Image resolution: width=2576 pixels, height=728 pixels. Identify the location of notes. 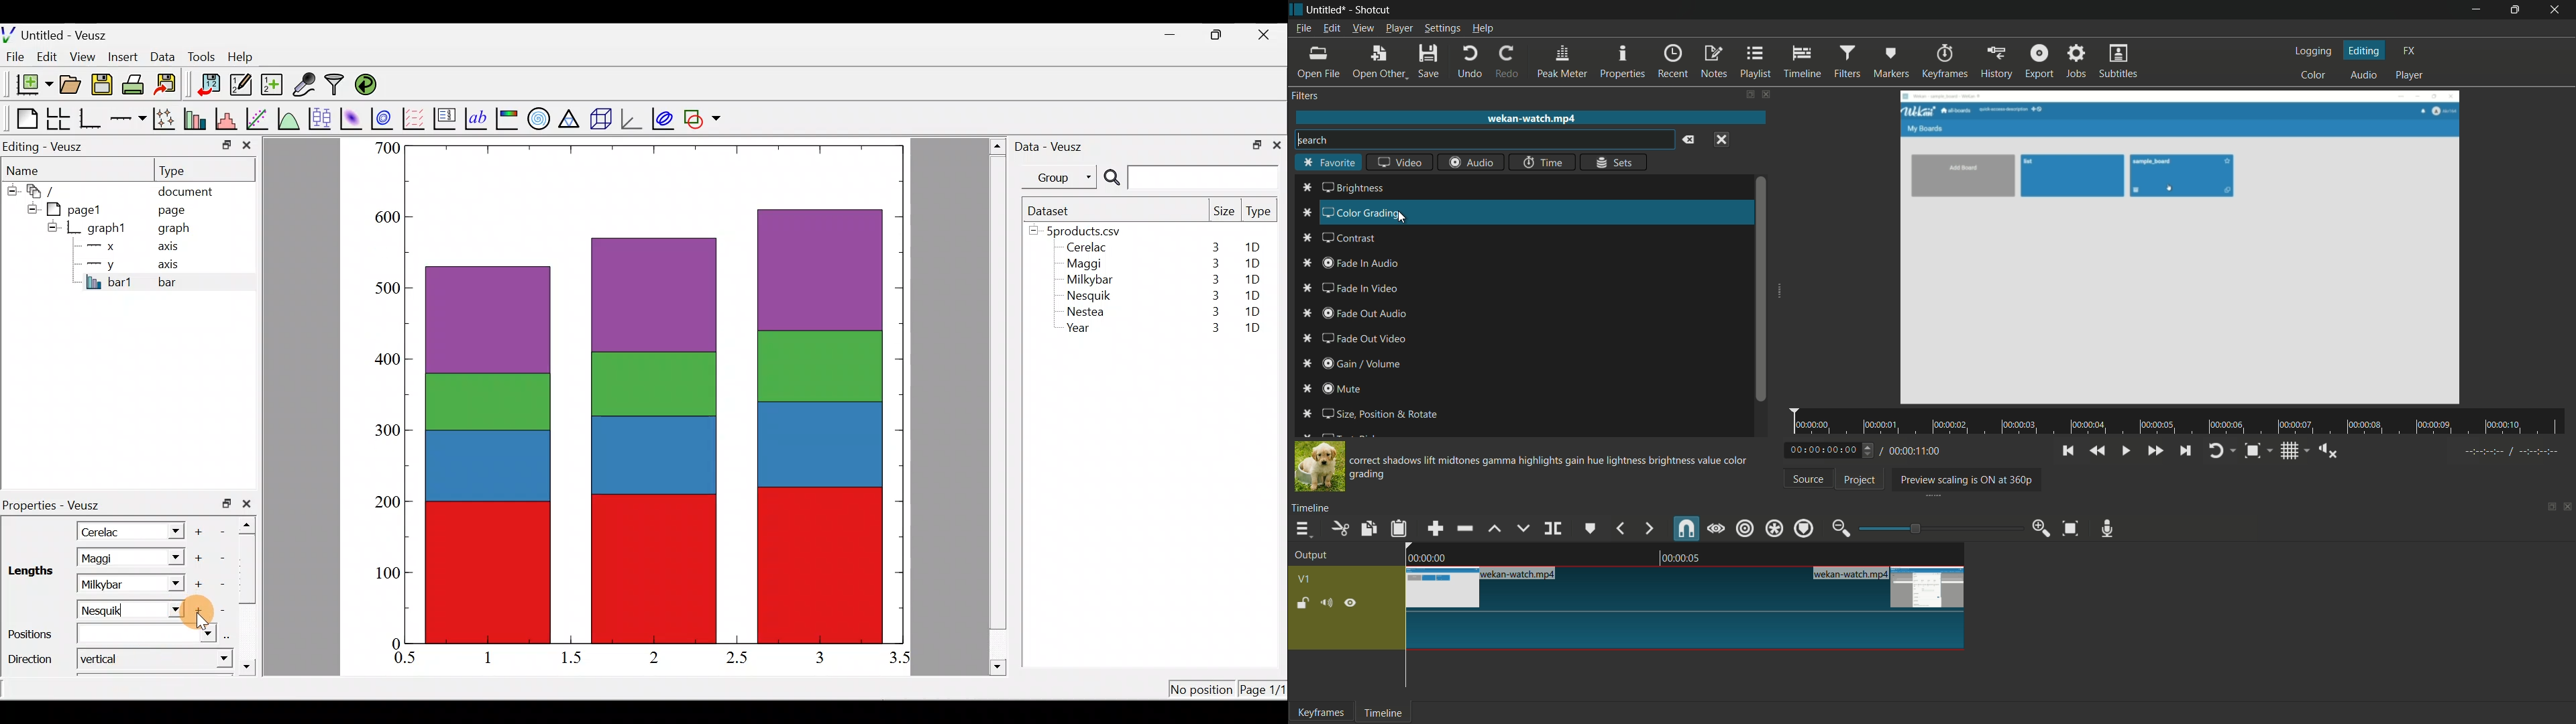
(1715, 62).